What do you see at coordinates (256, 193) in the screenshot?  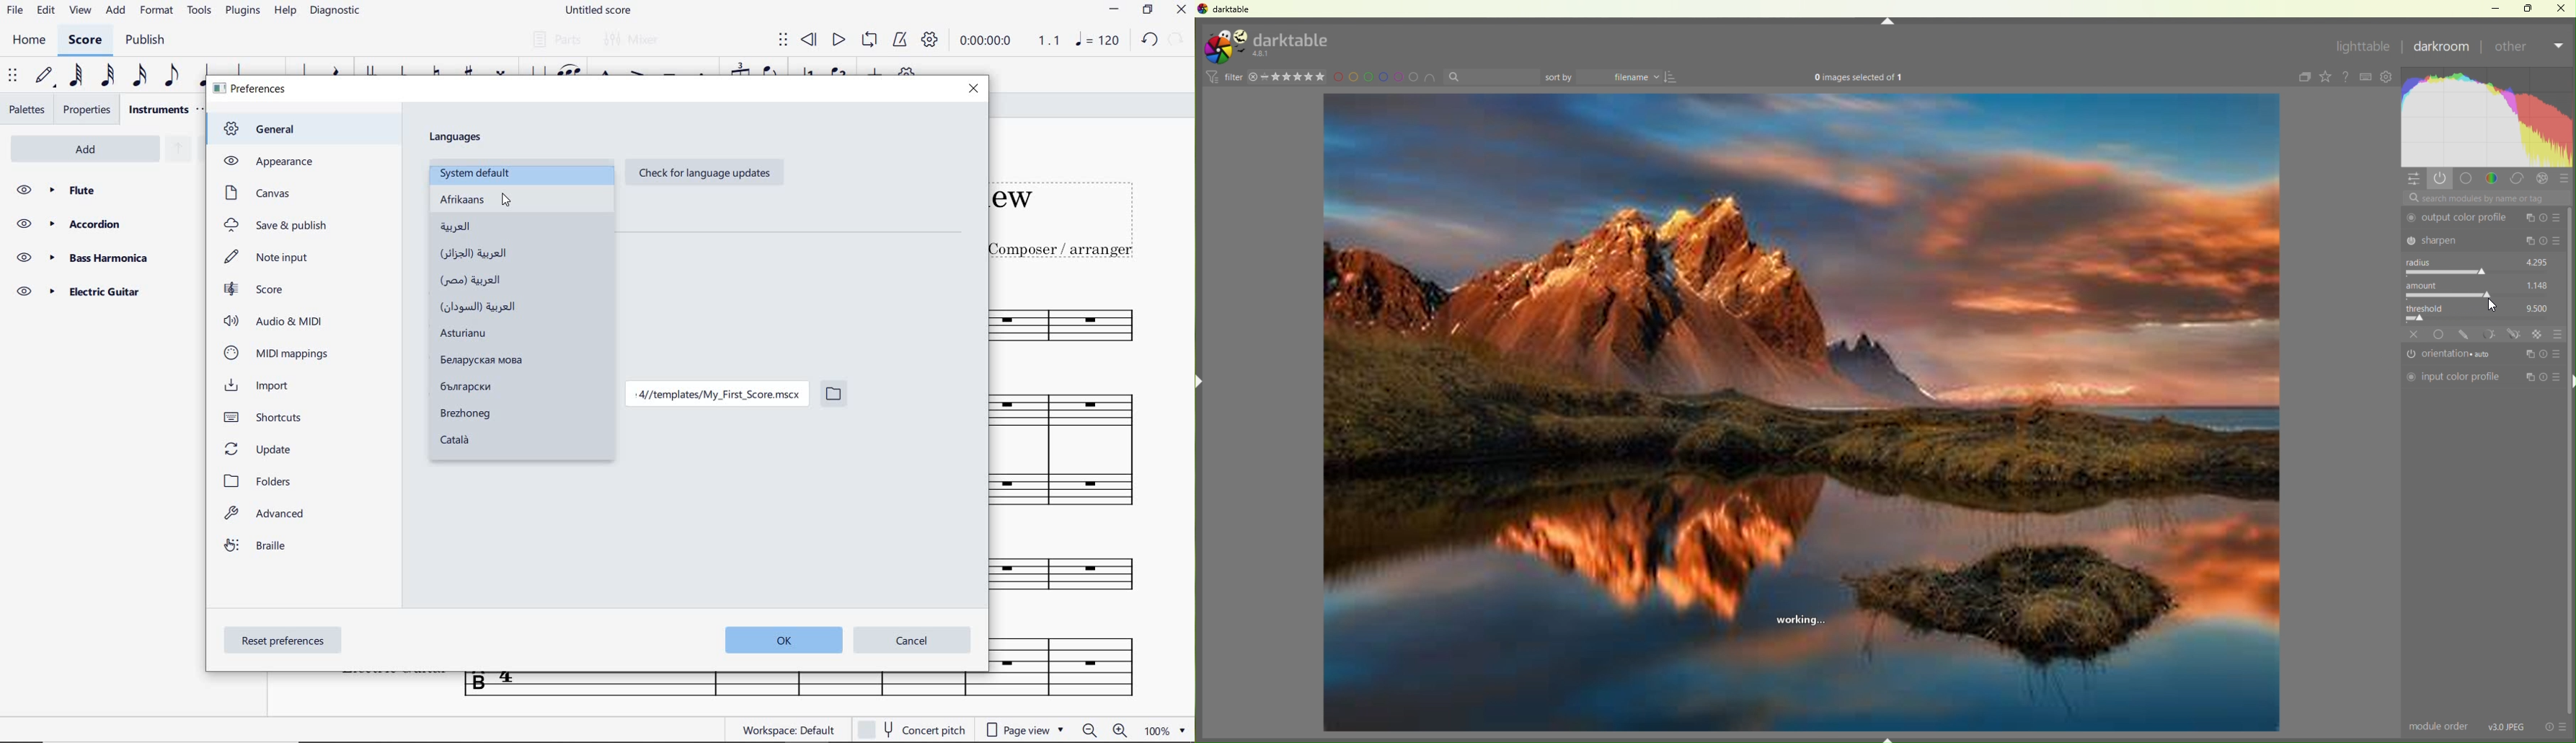 I see `canvas` at bounding box center [256, 193].